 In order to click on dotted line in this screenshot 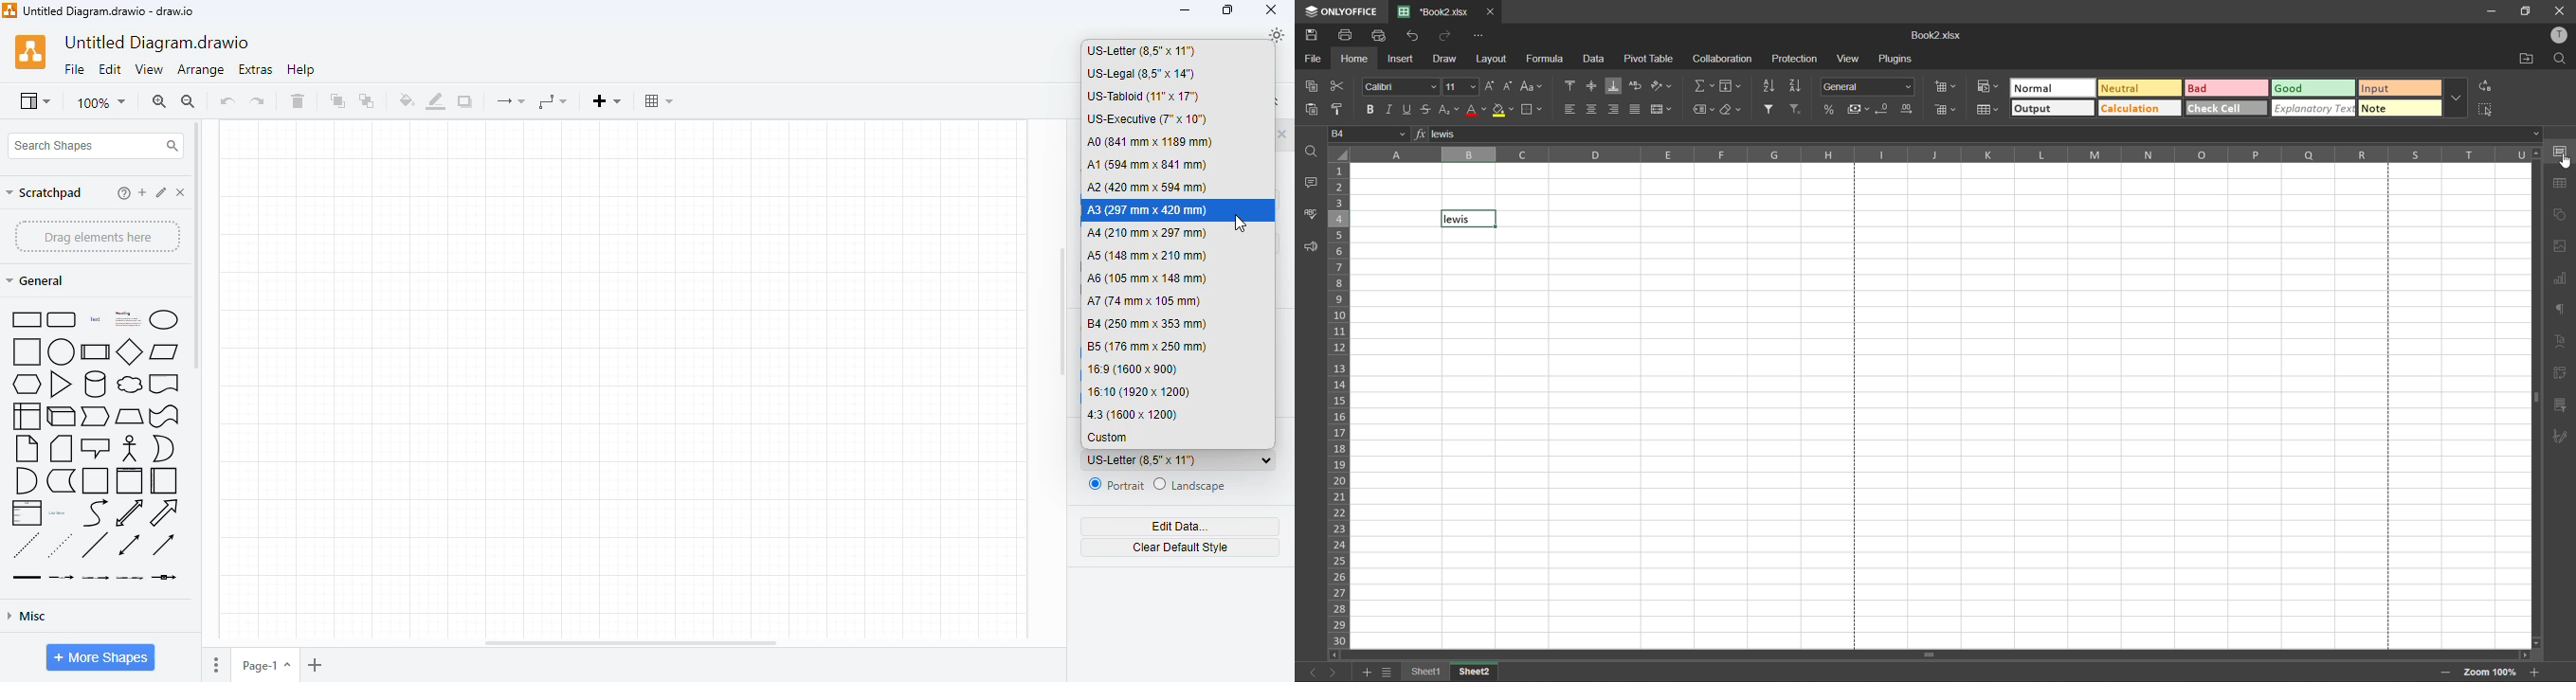, I will do `click(60, 545)`.